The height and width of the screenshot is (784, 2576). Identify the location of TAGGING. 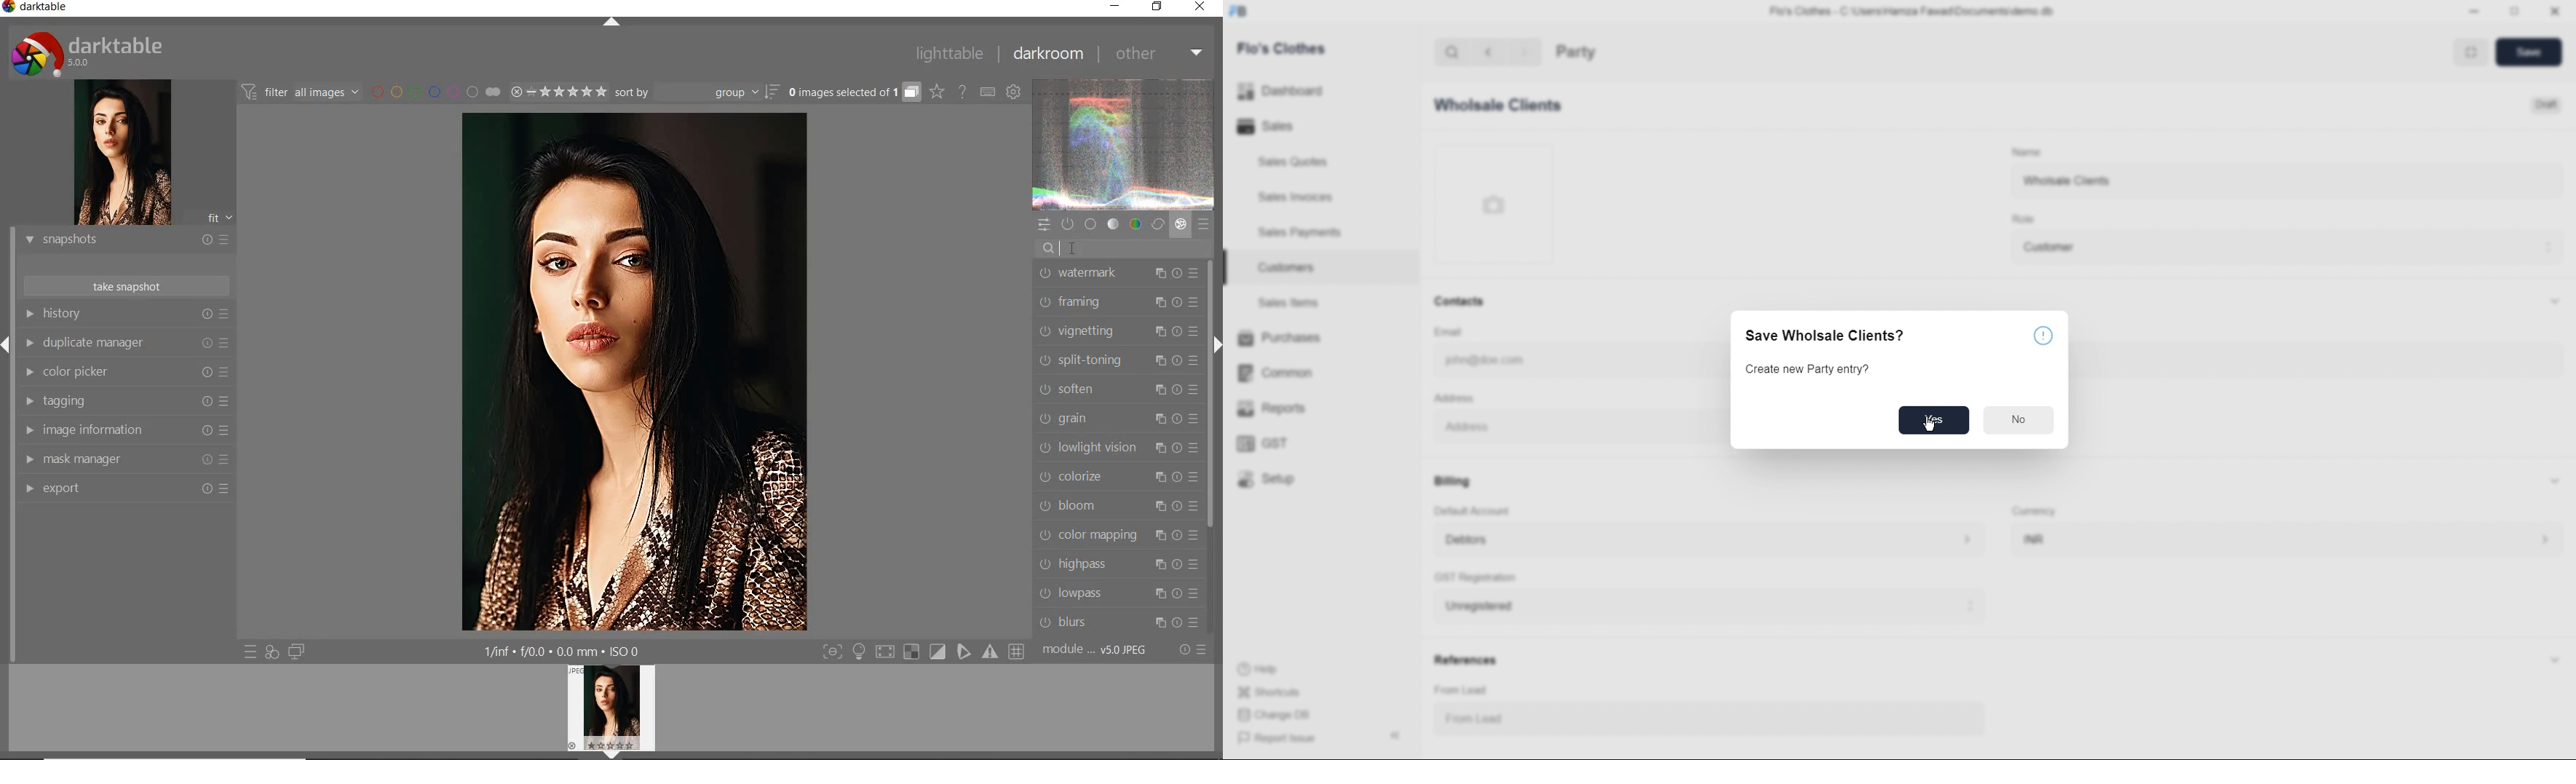
(123, 402).